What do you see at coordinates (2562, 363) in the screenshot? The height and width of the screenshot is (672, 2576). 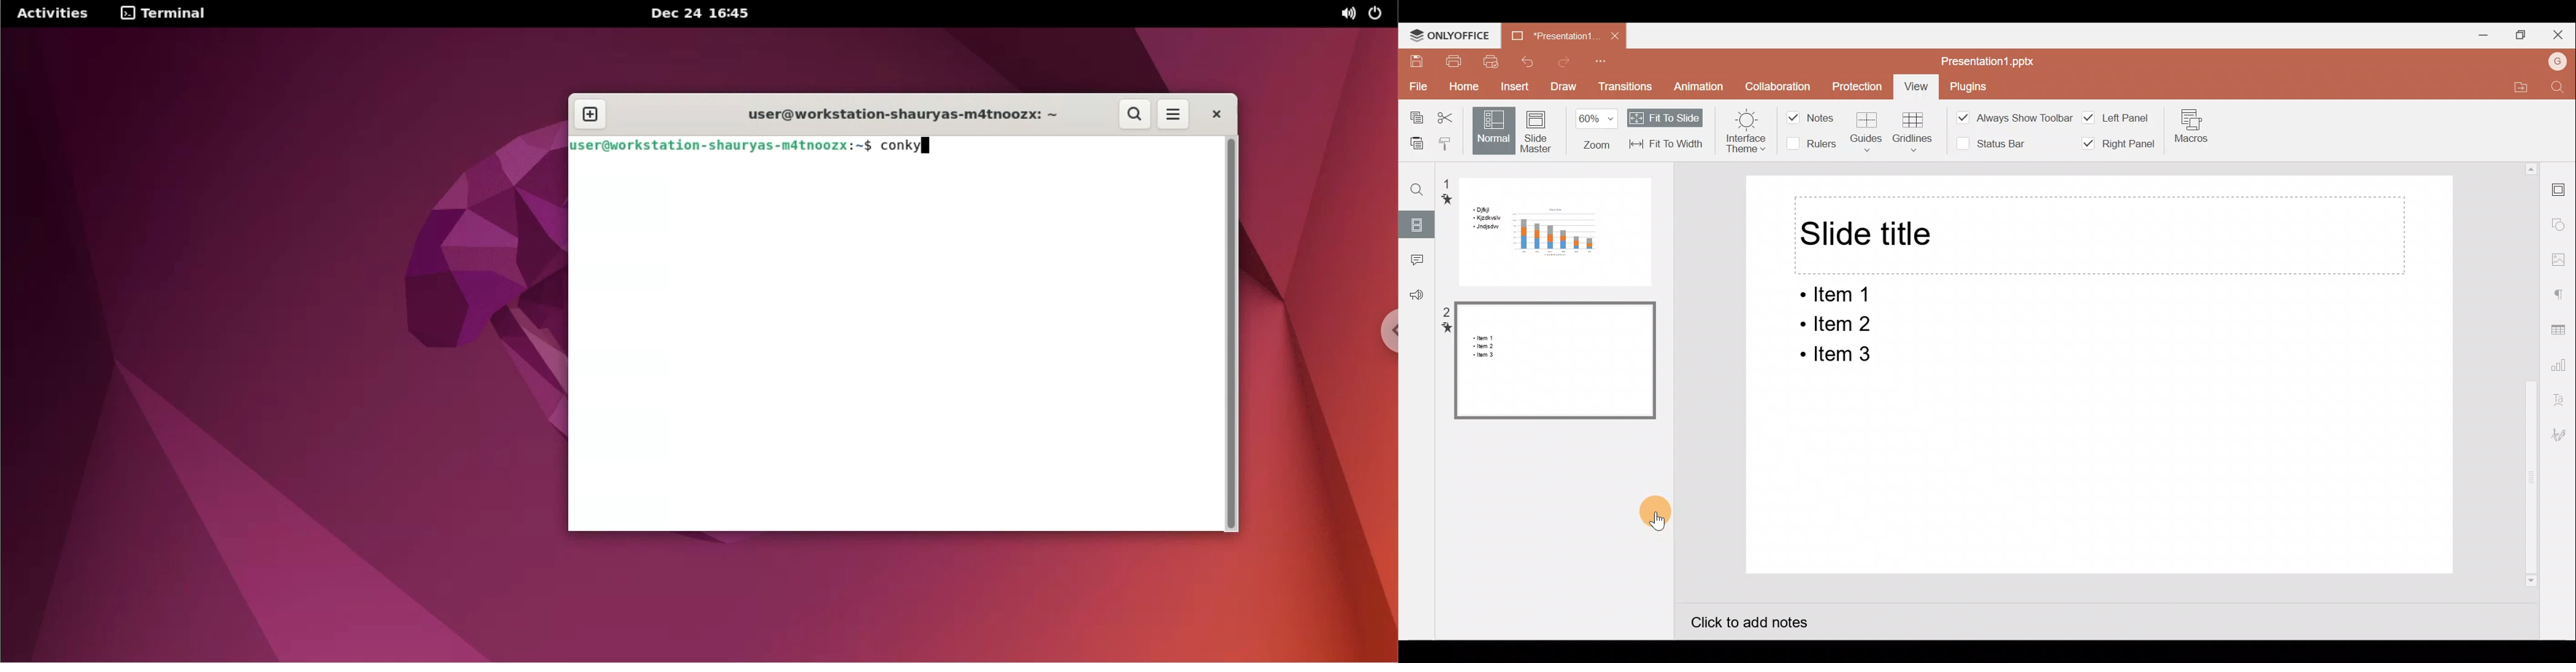 I see `Chart settings` at bounding box center [2562, 363].